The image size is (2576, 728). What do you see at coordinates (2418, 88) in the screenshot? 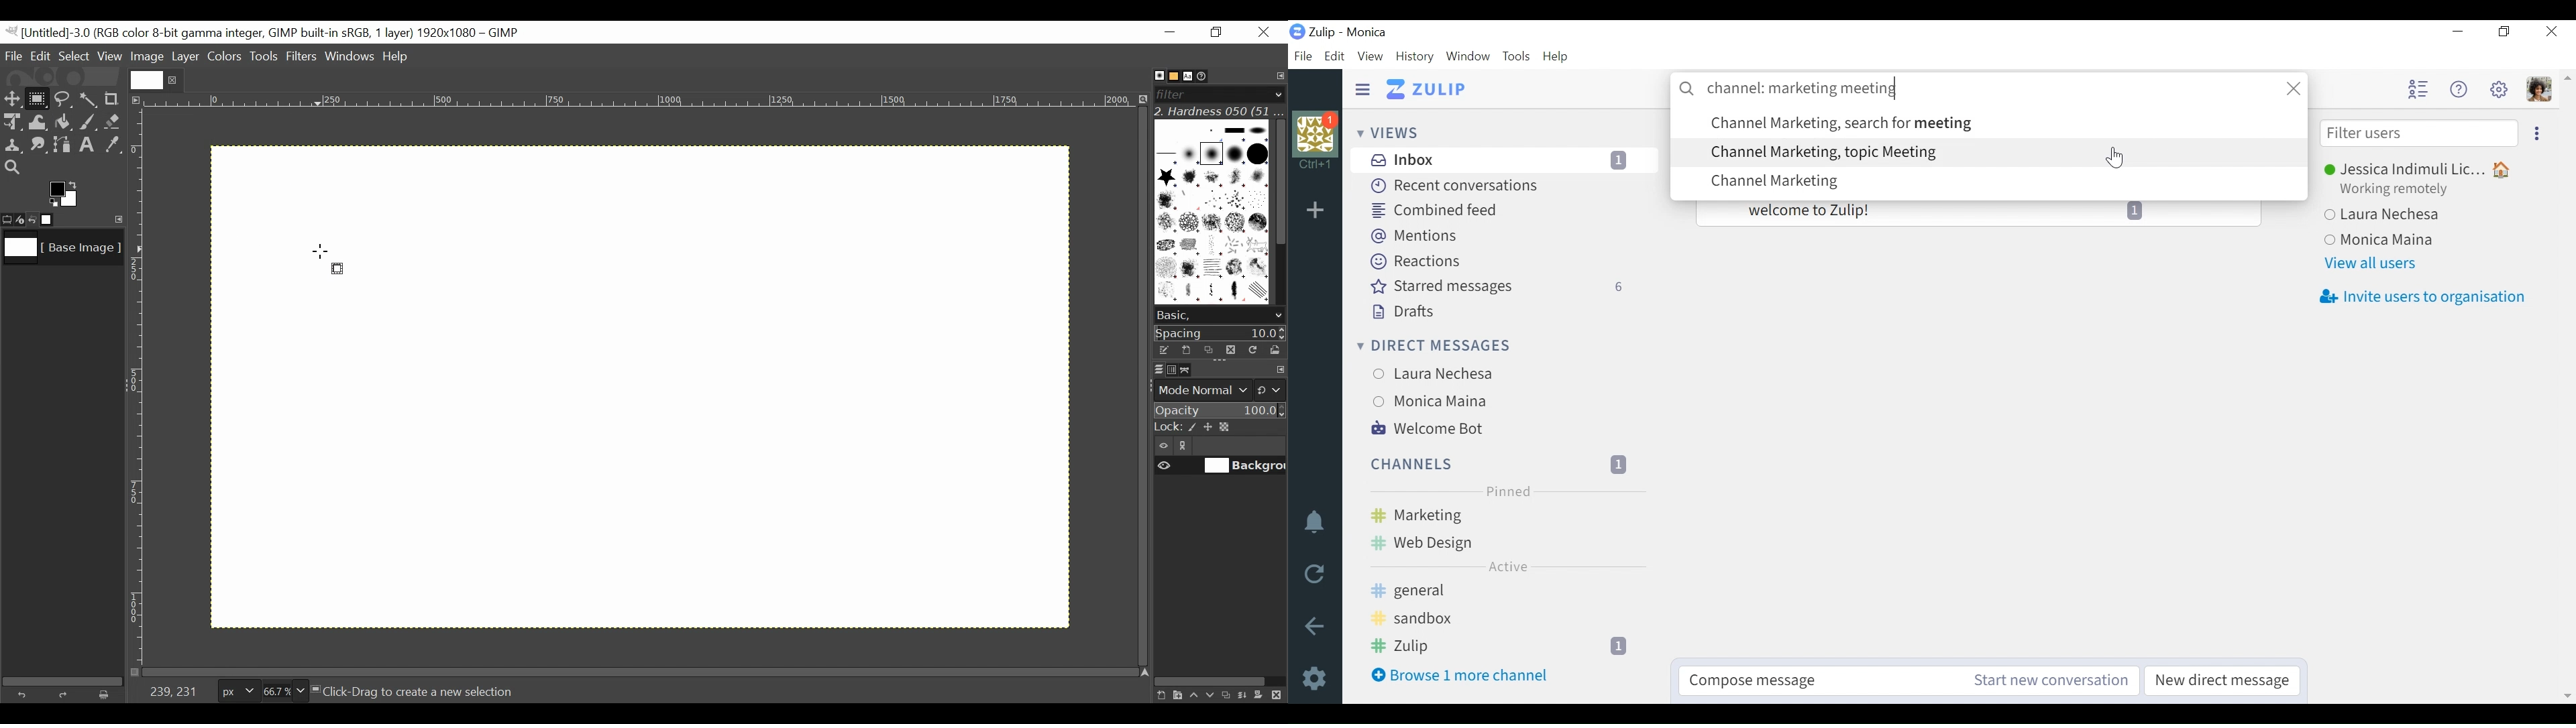
I see `Hide user list` at bounding box center [2418, 88].